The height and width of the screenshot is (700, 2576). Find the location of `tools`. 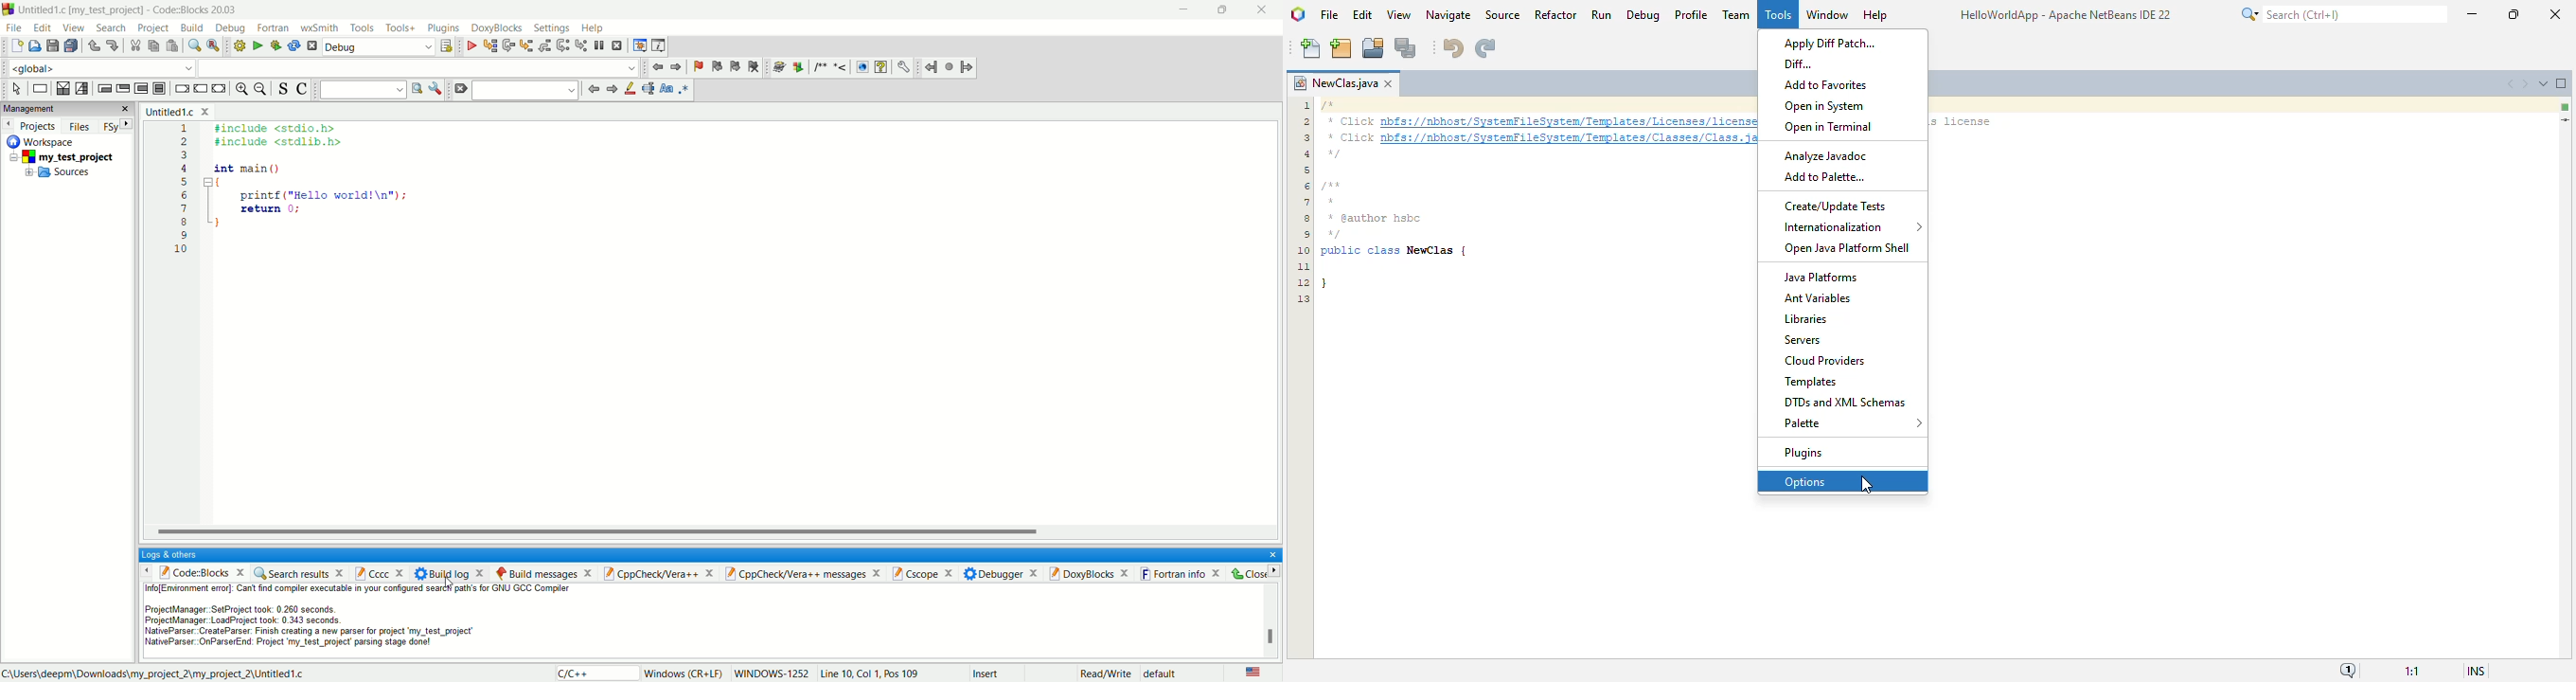

tools is located at coordinates (362, 28).